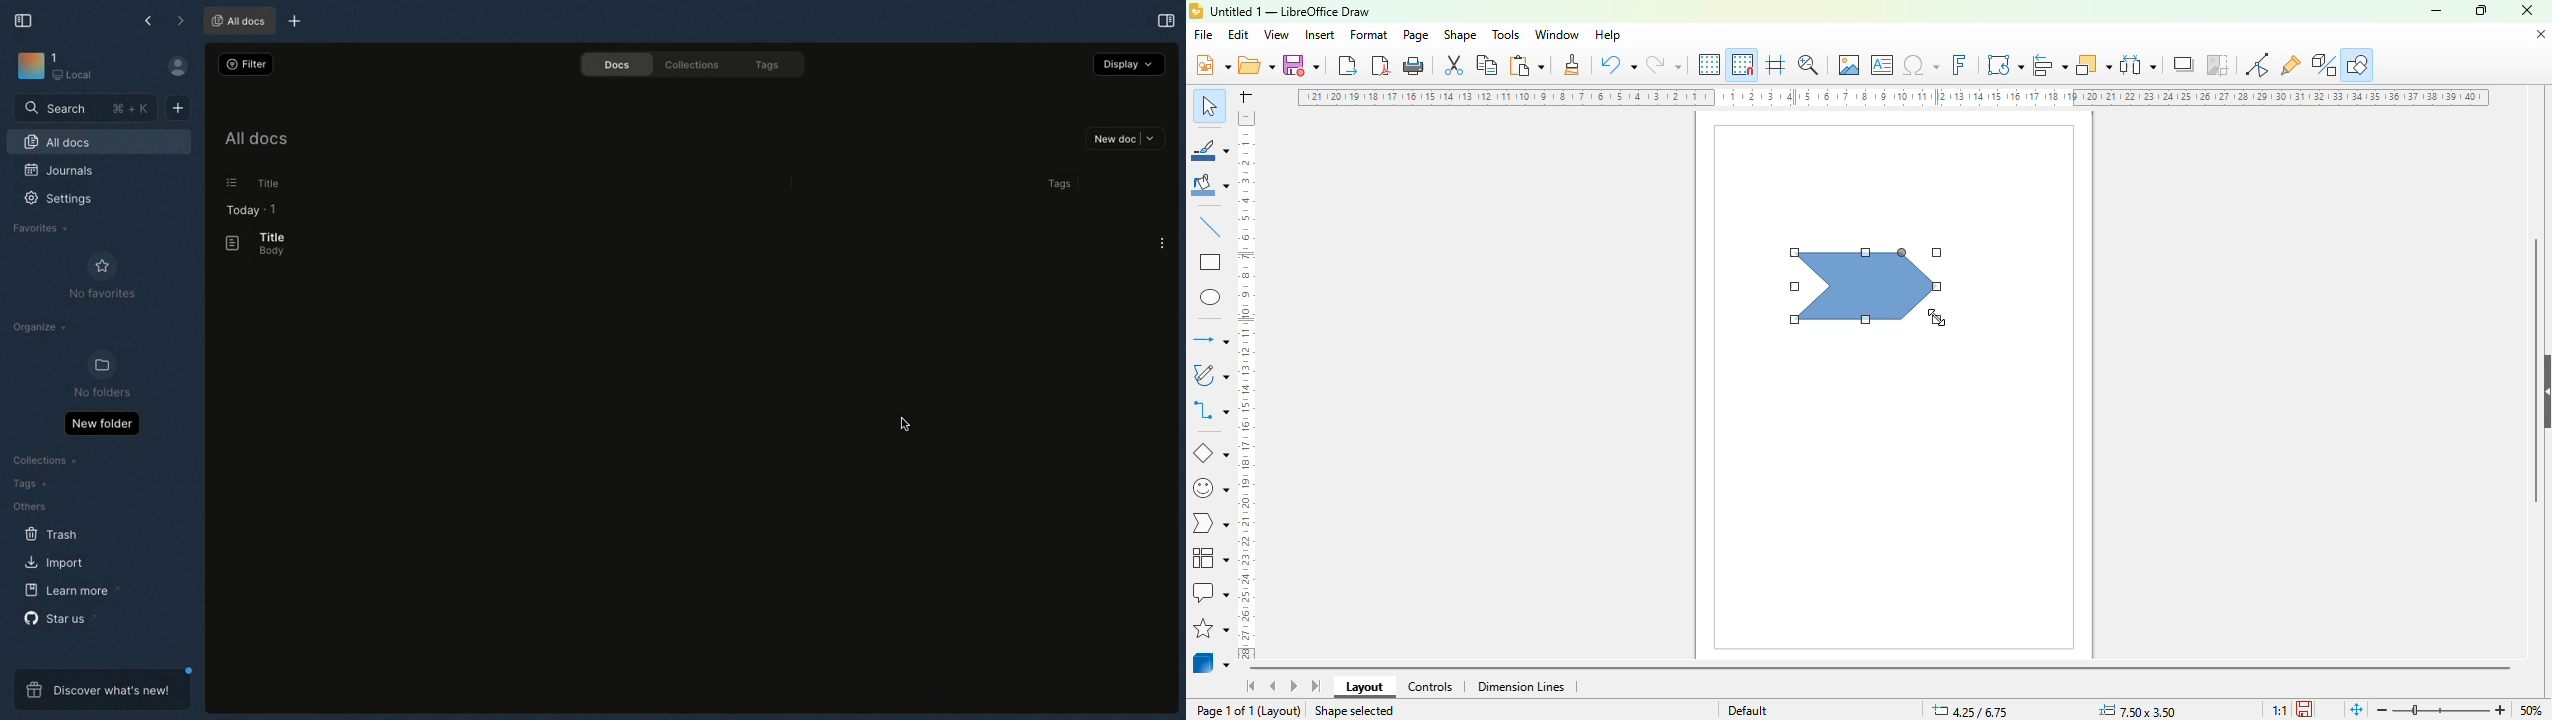  What do you see at coordinates (1865, 284) in the screenshot?
I see `chevron arrow shape inserted` at bounding box center [1865, 284].